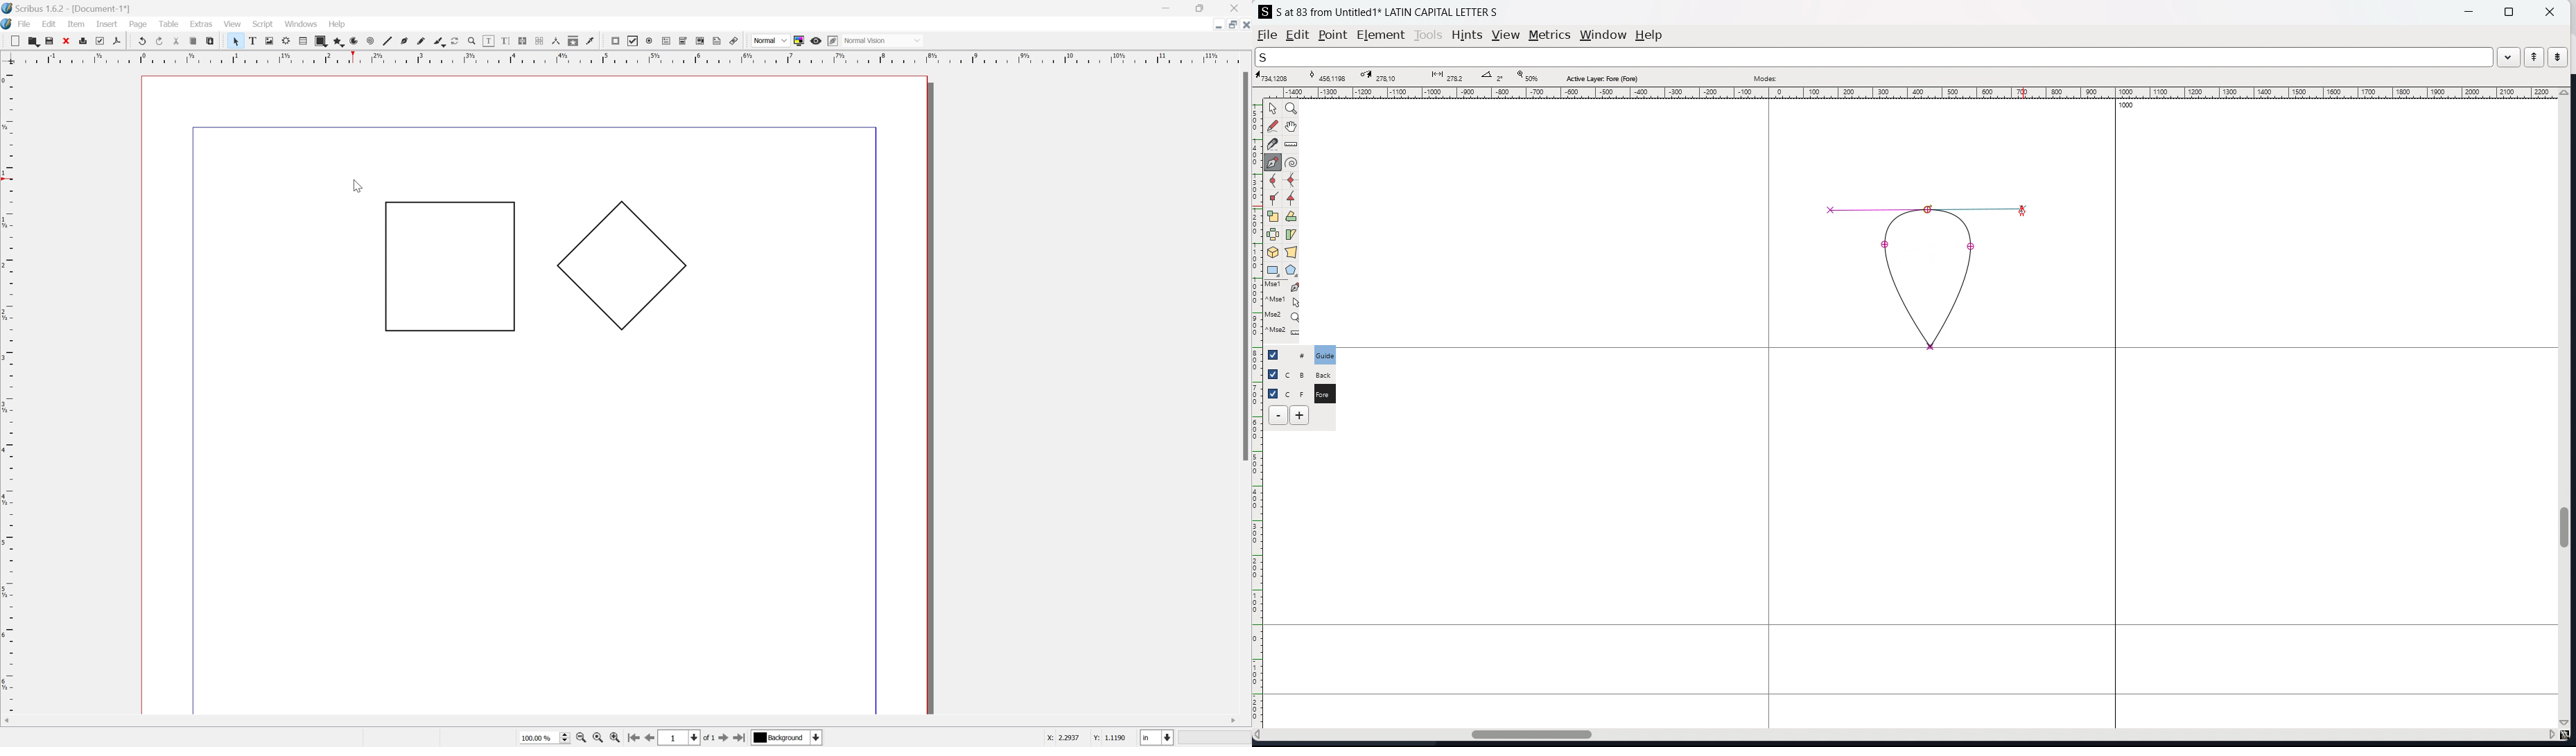 The height and width of the screenshot is (756, 2576). What do you see at coordinates (82, 41) in the screenshot?
I see `print` at bounding box center [82, 41].